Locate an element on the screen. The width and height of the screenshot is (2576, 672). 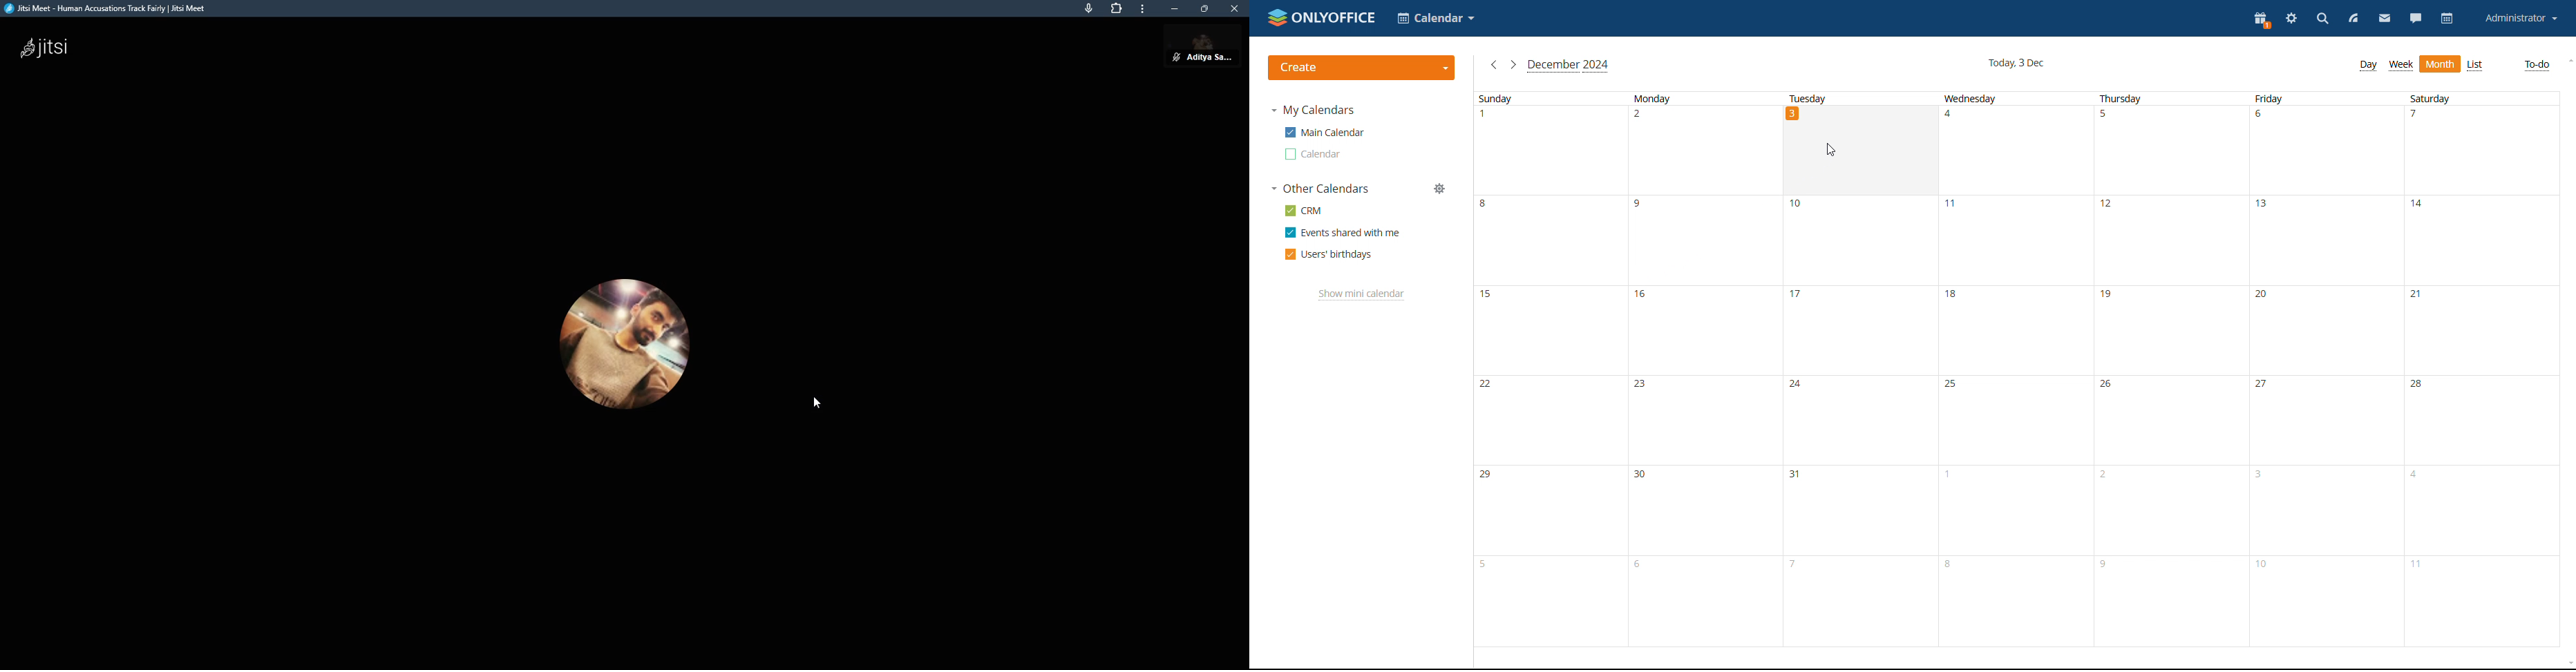
my calendars is located at coordinates (1313, 111).